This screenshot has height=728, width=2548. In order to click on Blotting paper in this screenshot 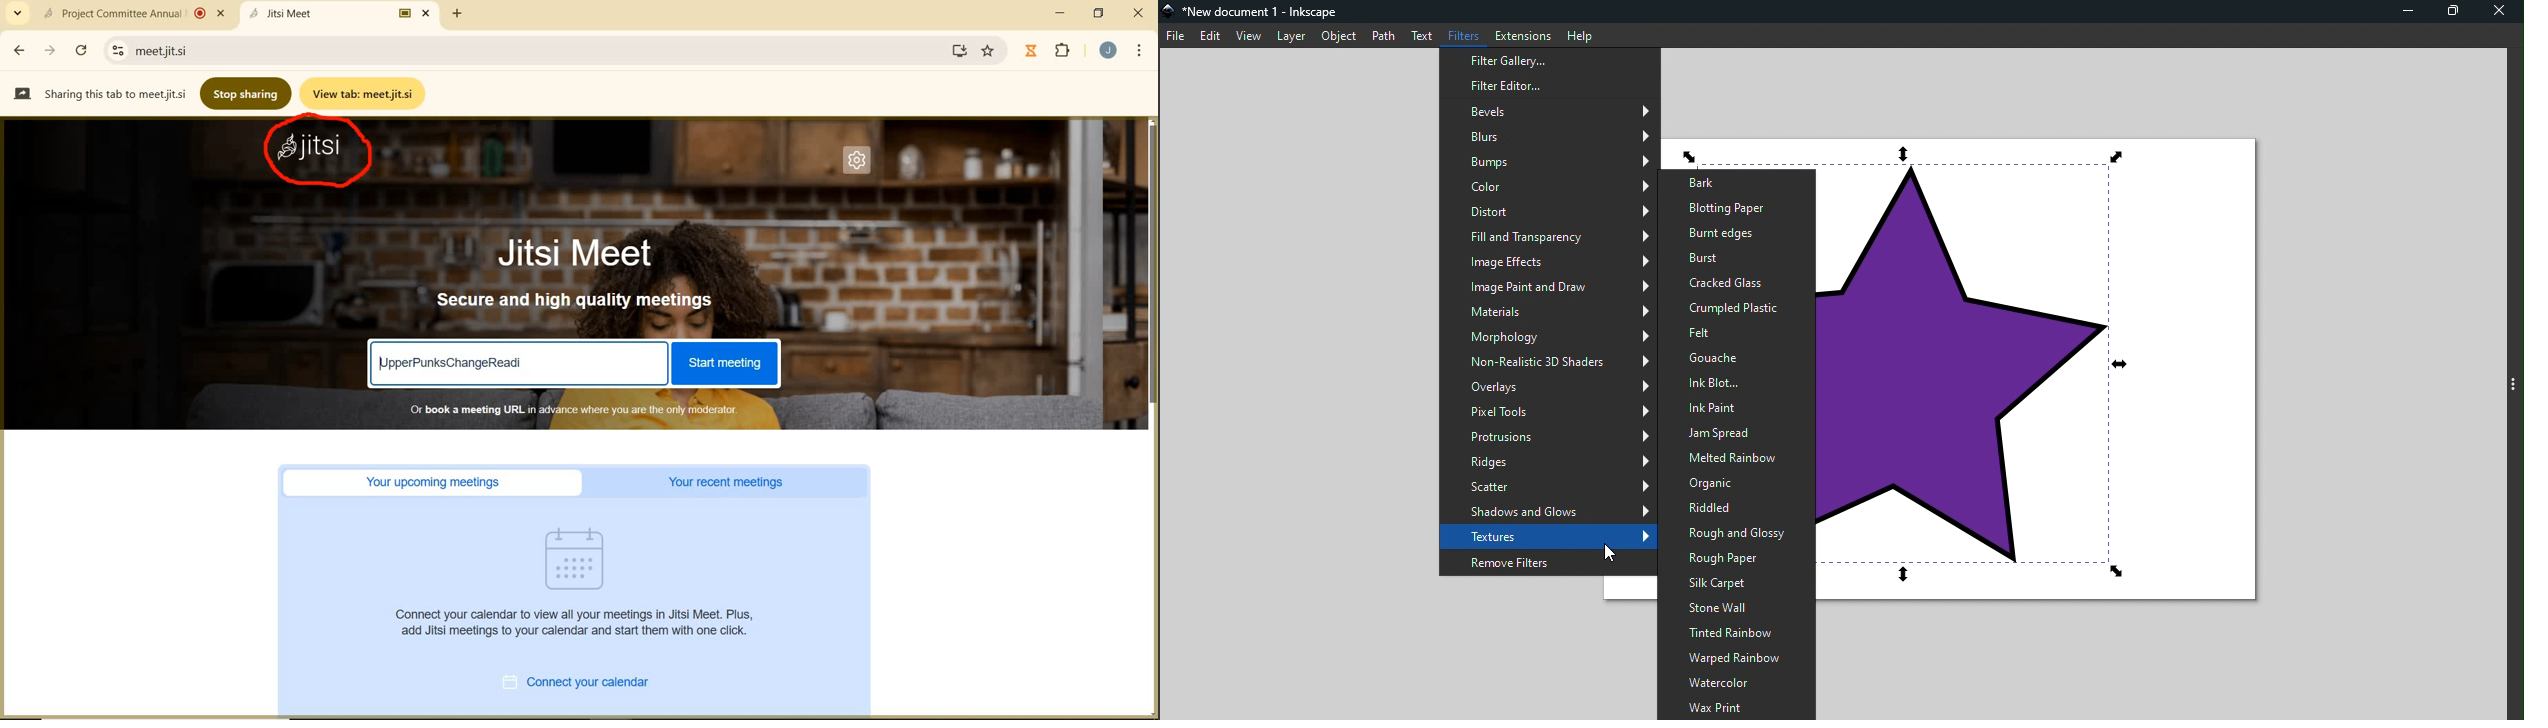, I will do `click(1736, 209)`.